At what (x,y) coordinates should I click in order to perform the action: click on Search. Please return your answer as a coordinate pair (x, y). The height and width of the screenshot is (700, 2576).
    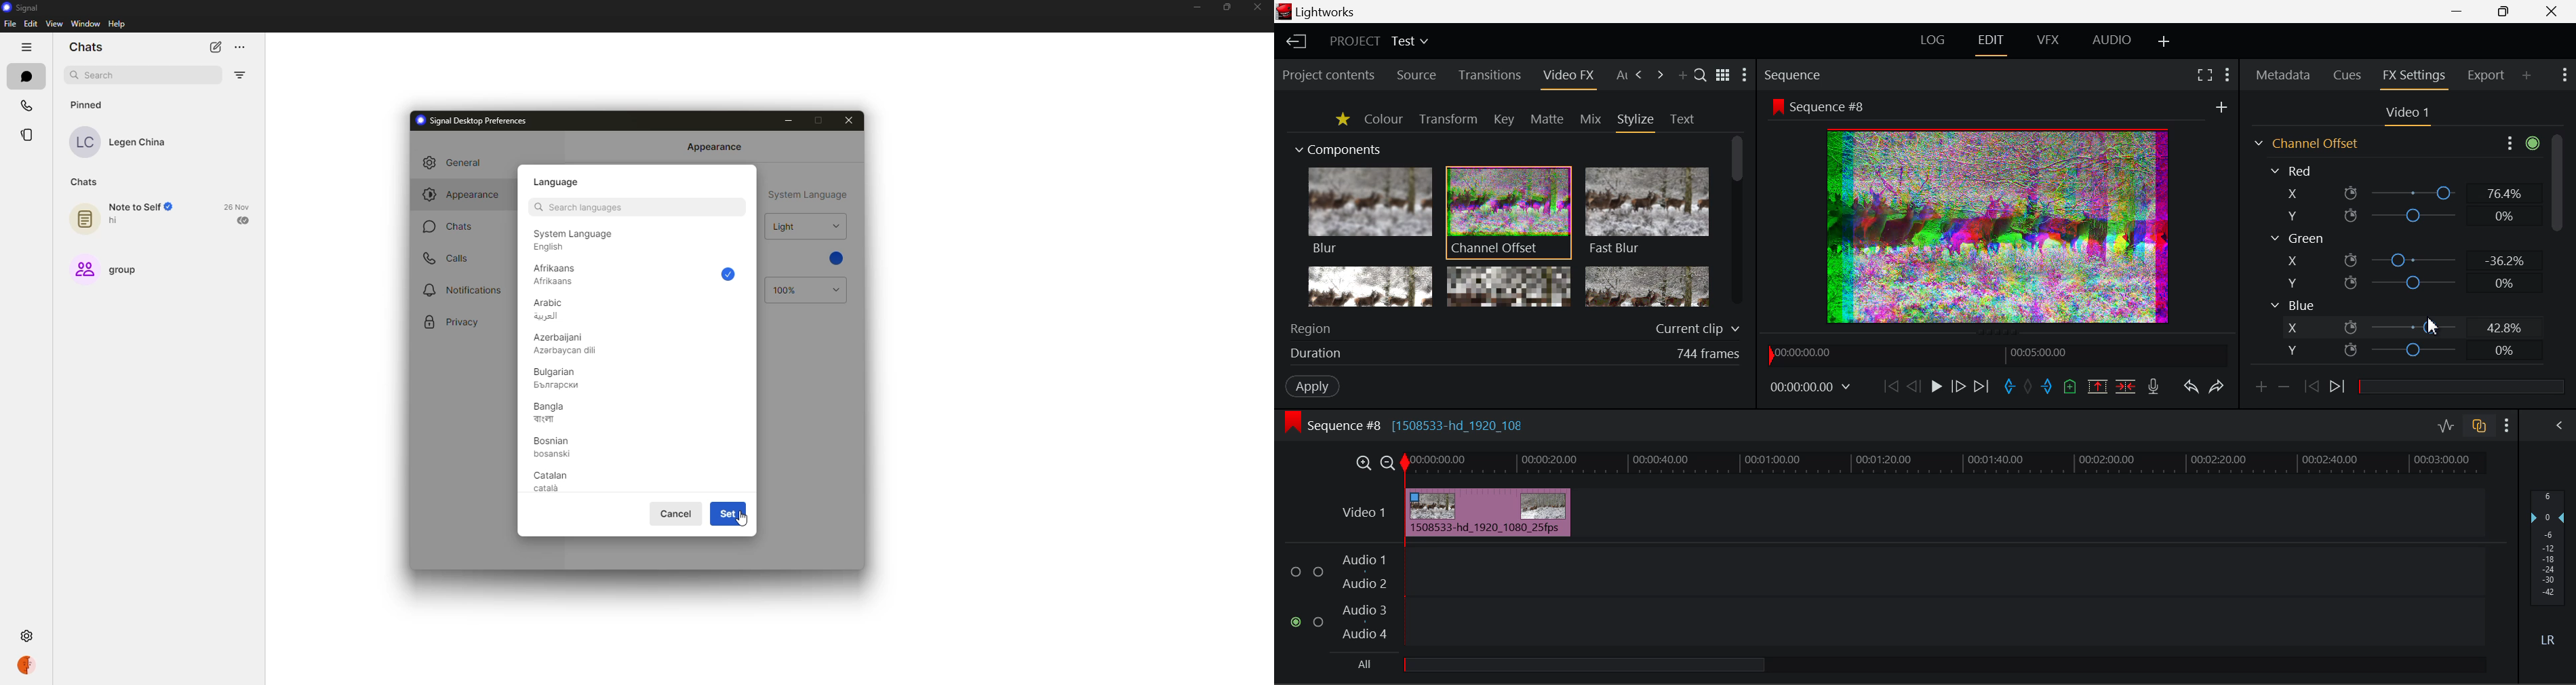
    Looking at the image, I should click on (1701, 75).